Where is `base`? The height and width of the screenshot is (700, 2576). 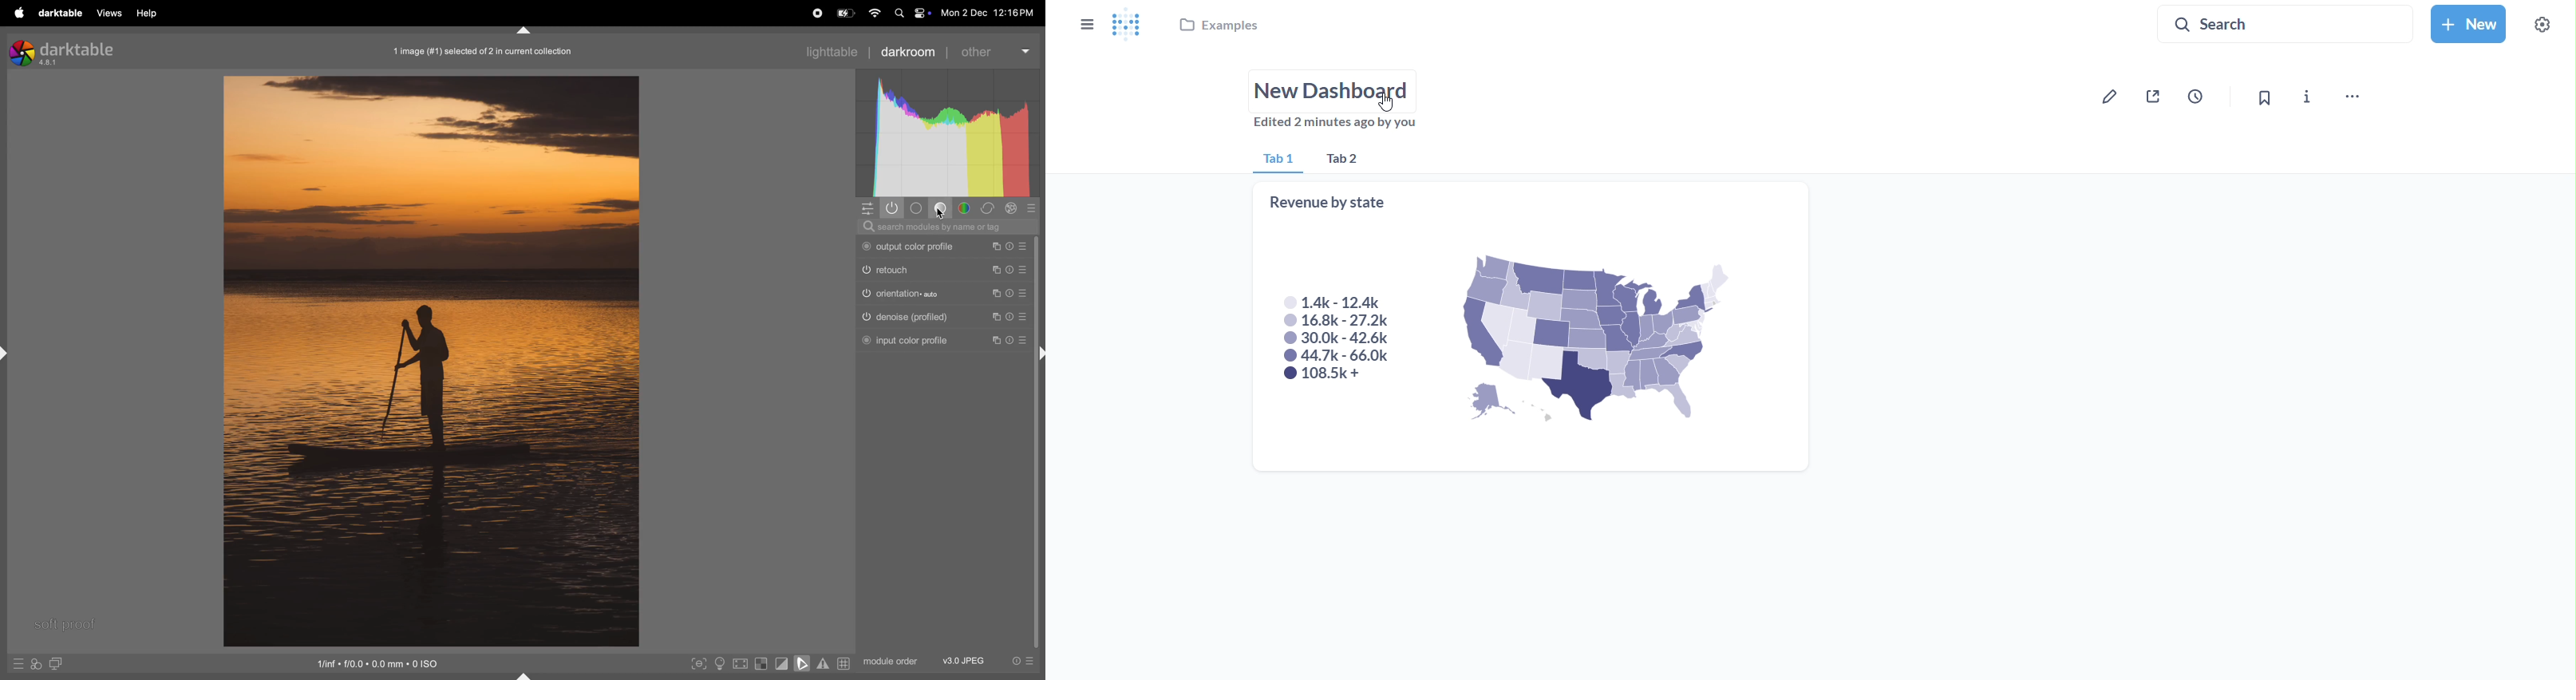
base is located at coordinates (942, 209).